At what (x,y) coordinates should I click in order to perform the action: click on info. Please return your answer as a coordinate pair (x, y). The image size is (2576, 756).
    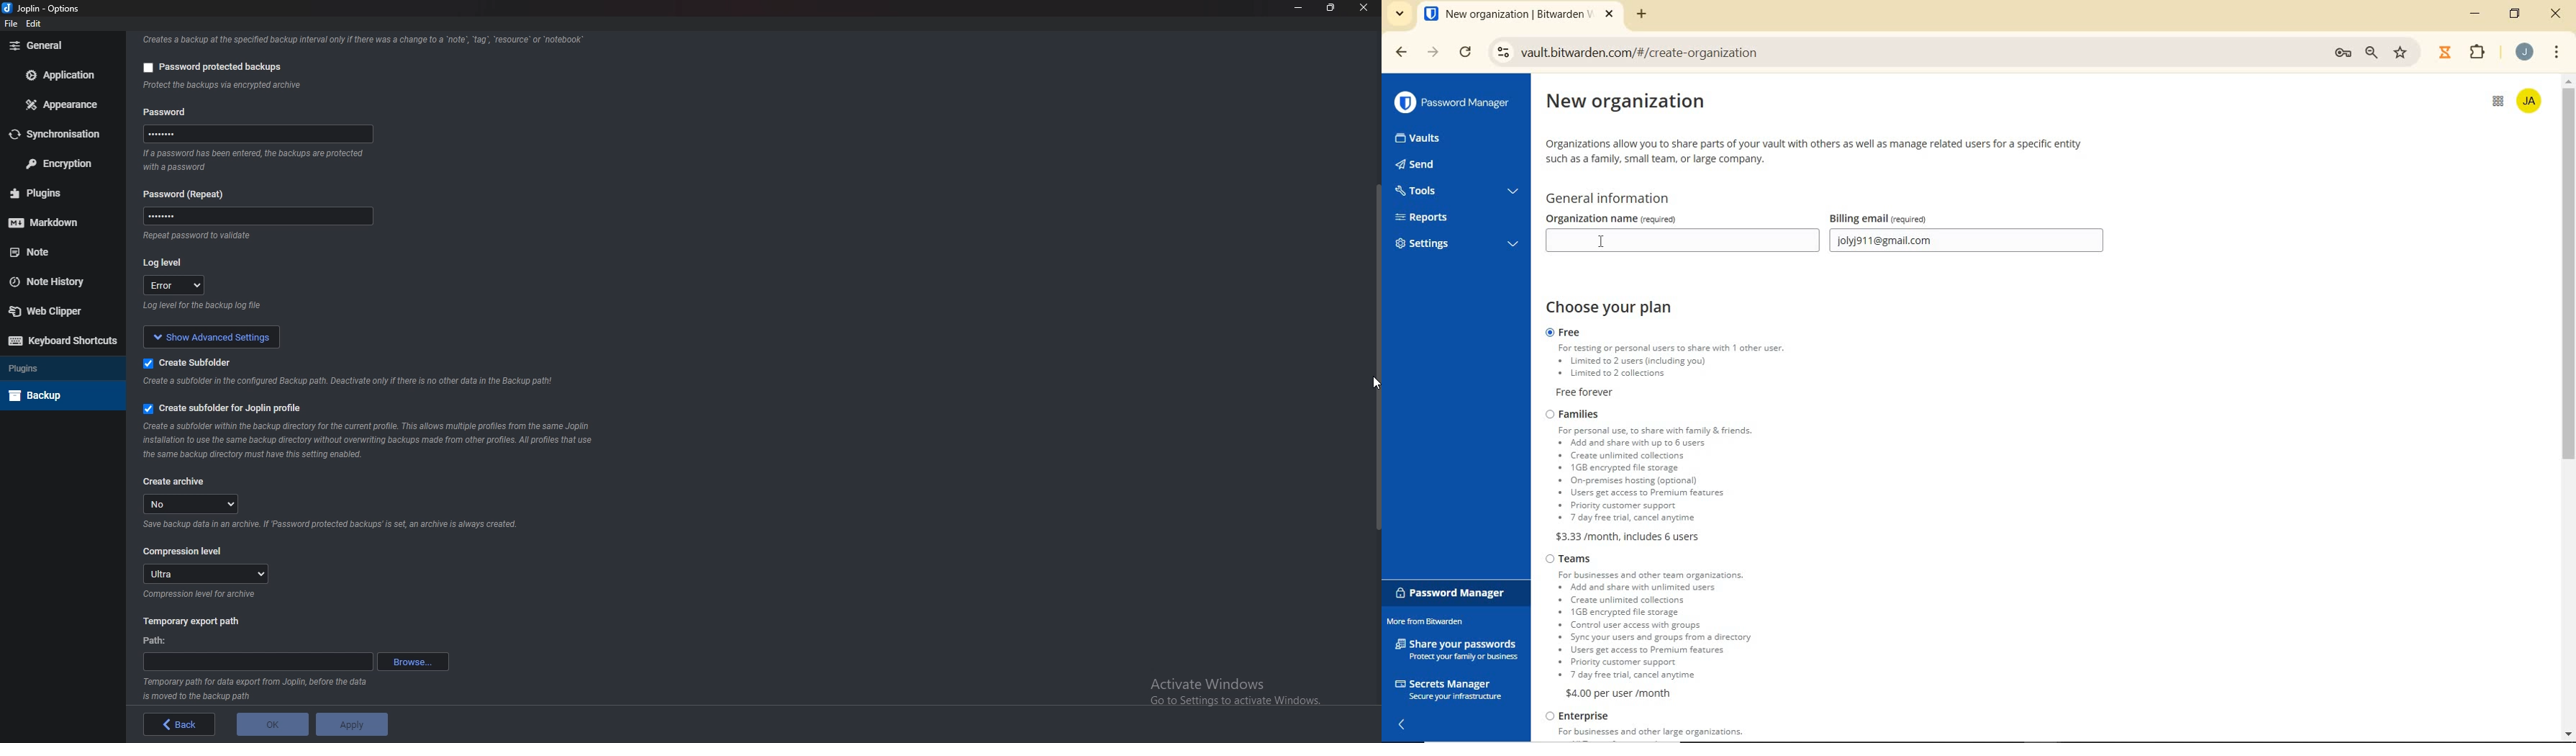
    Looking at the image, I should click on (351, 382).